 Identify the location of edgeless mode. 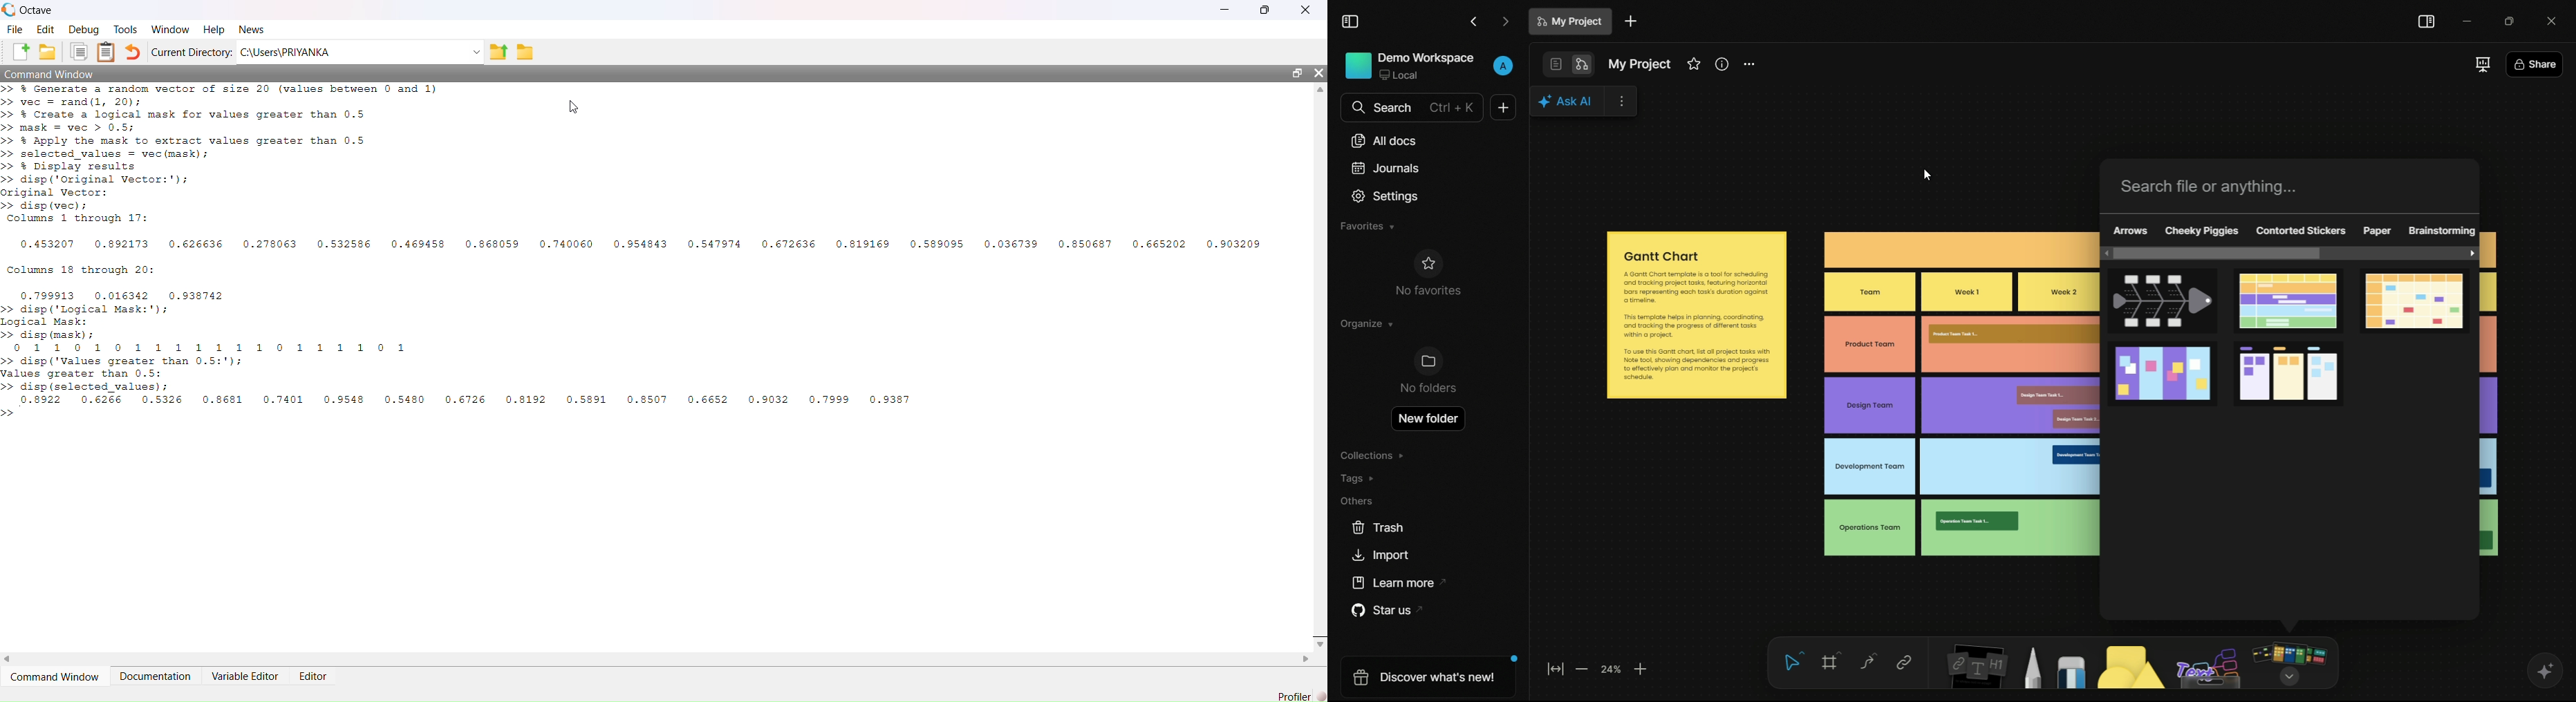
(1583, 65).